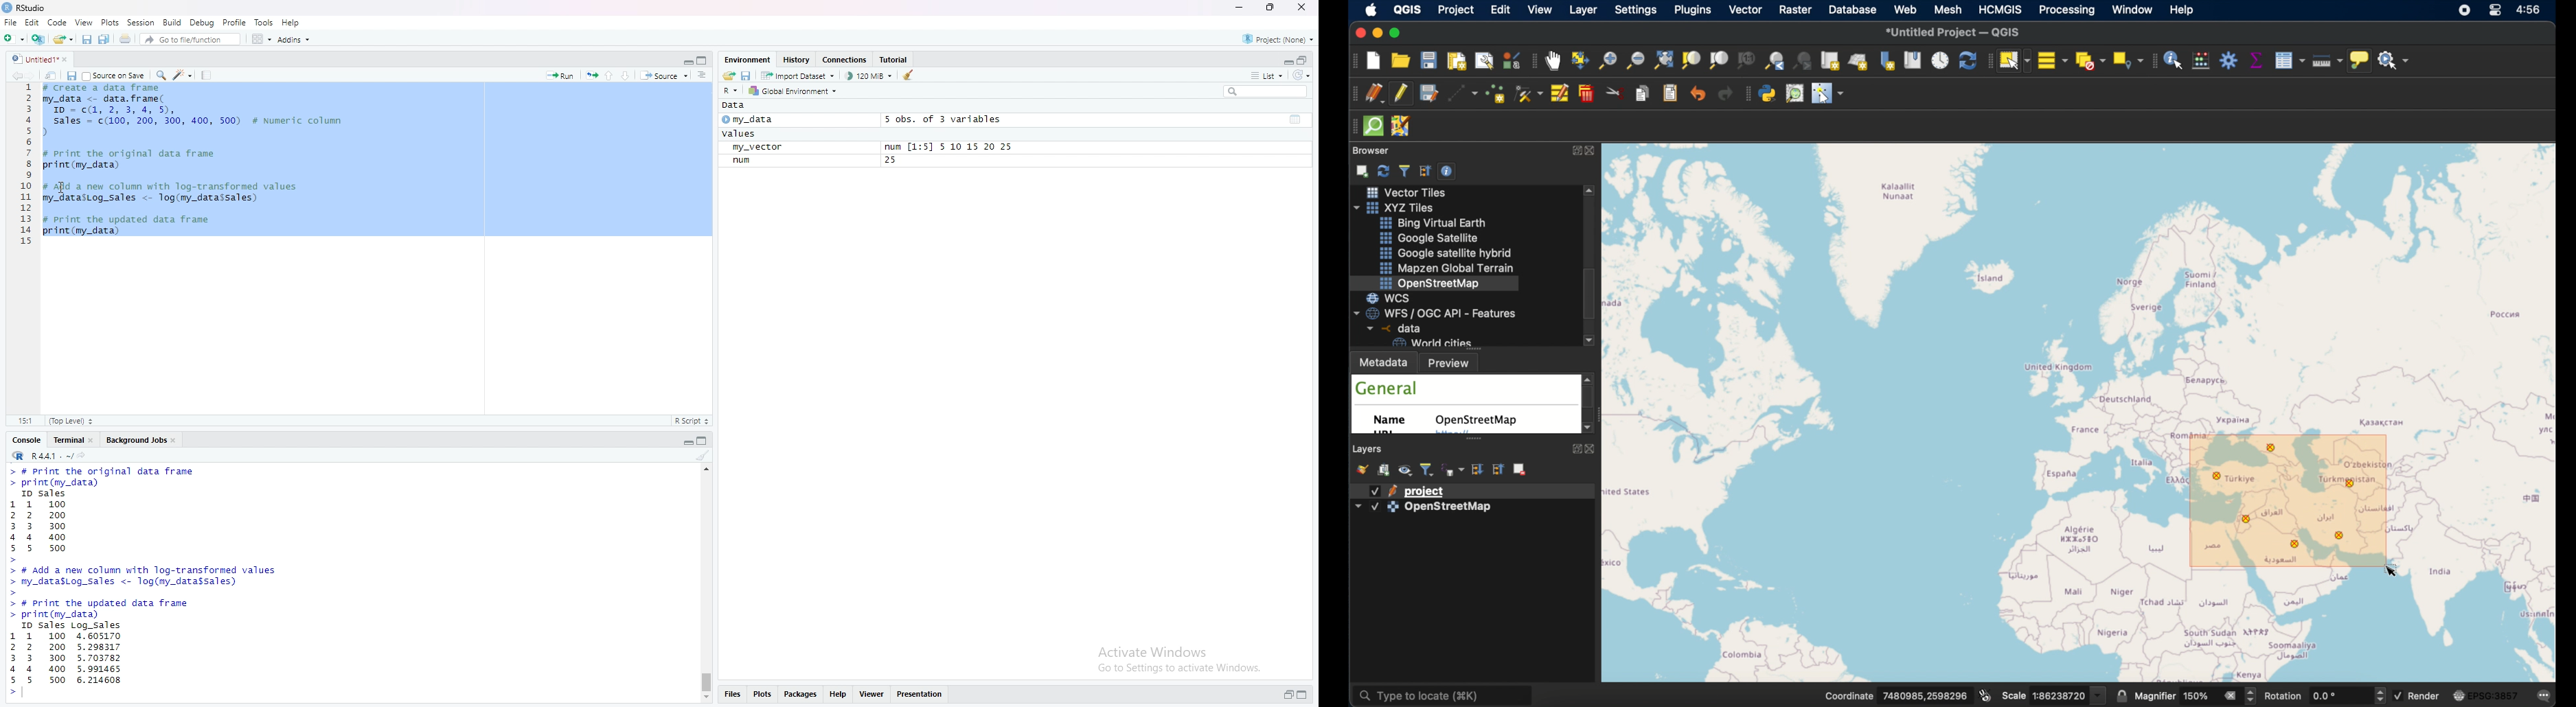  I want to click on move down, so click(708, 698).